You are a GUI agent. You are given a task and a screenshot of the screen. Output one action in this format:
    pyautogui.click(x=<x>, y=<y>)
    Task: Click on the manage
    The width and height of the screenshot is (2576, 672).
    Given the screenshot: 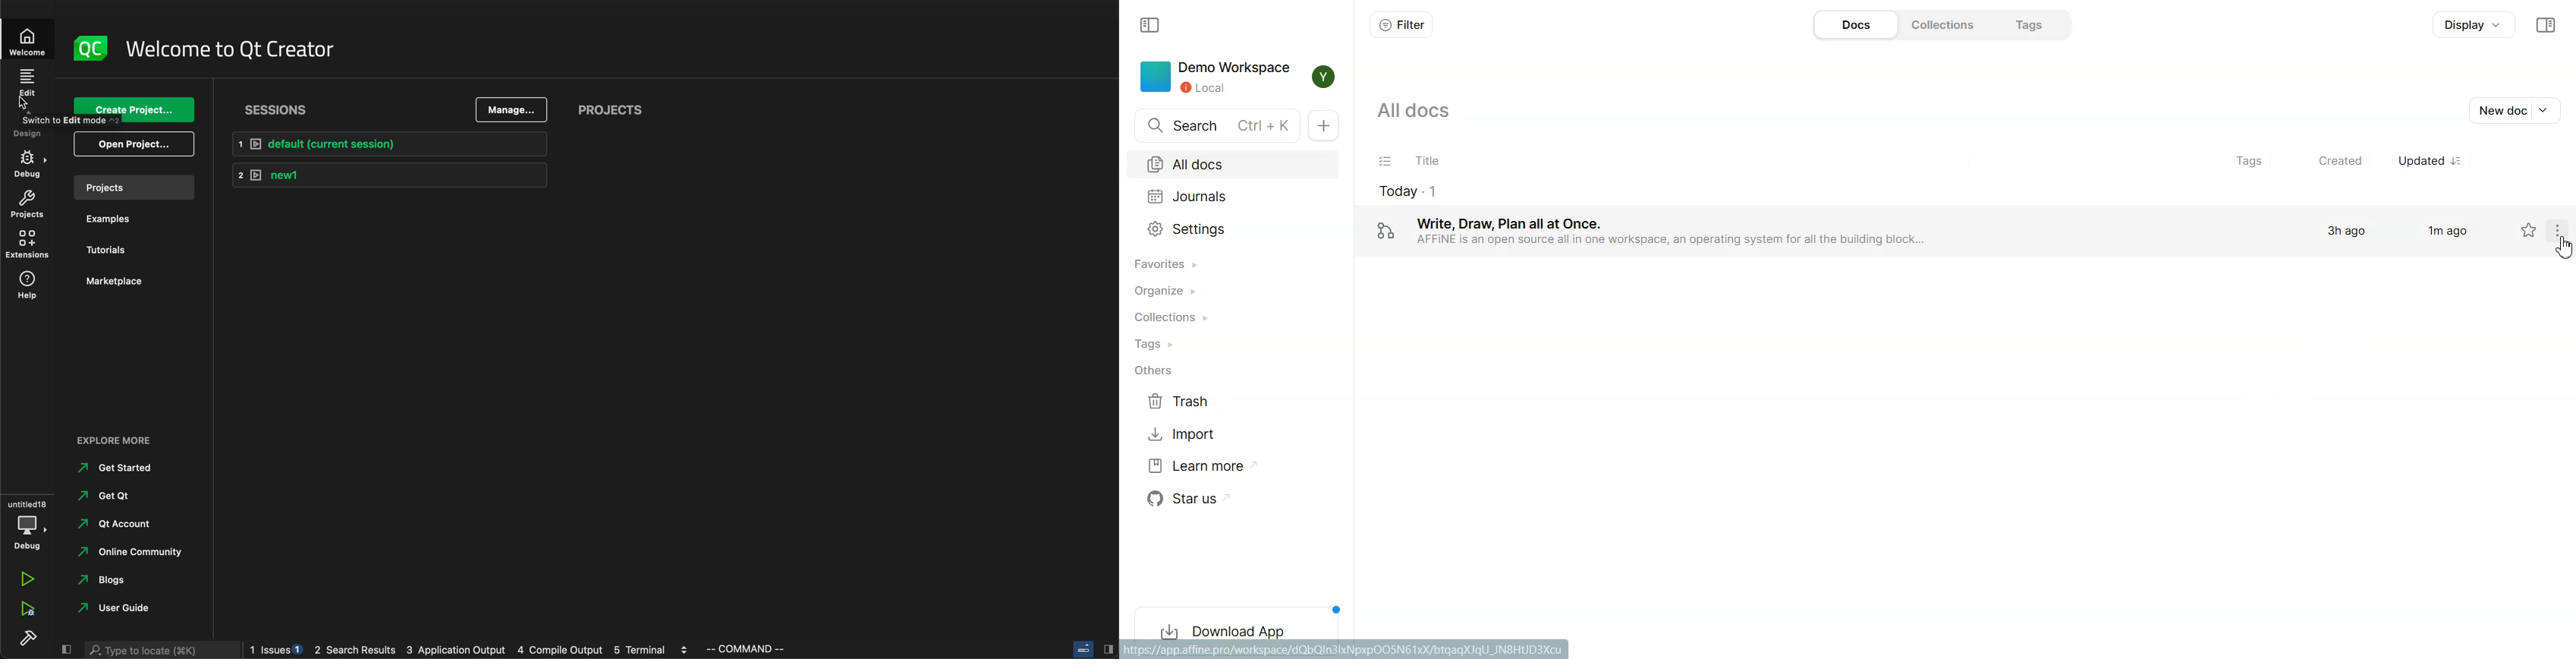 What is the action you would take?
    pyautogui.click(x=511, y=108)
    